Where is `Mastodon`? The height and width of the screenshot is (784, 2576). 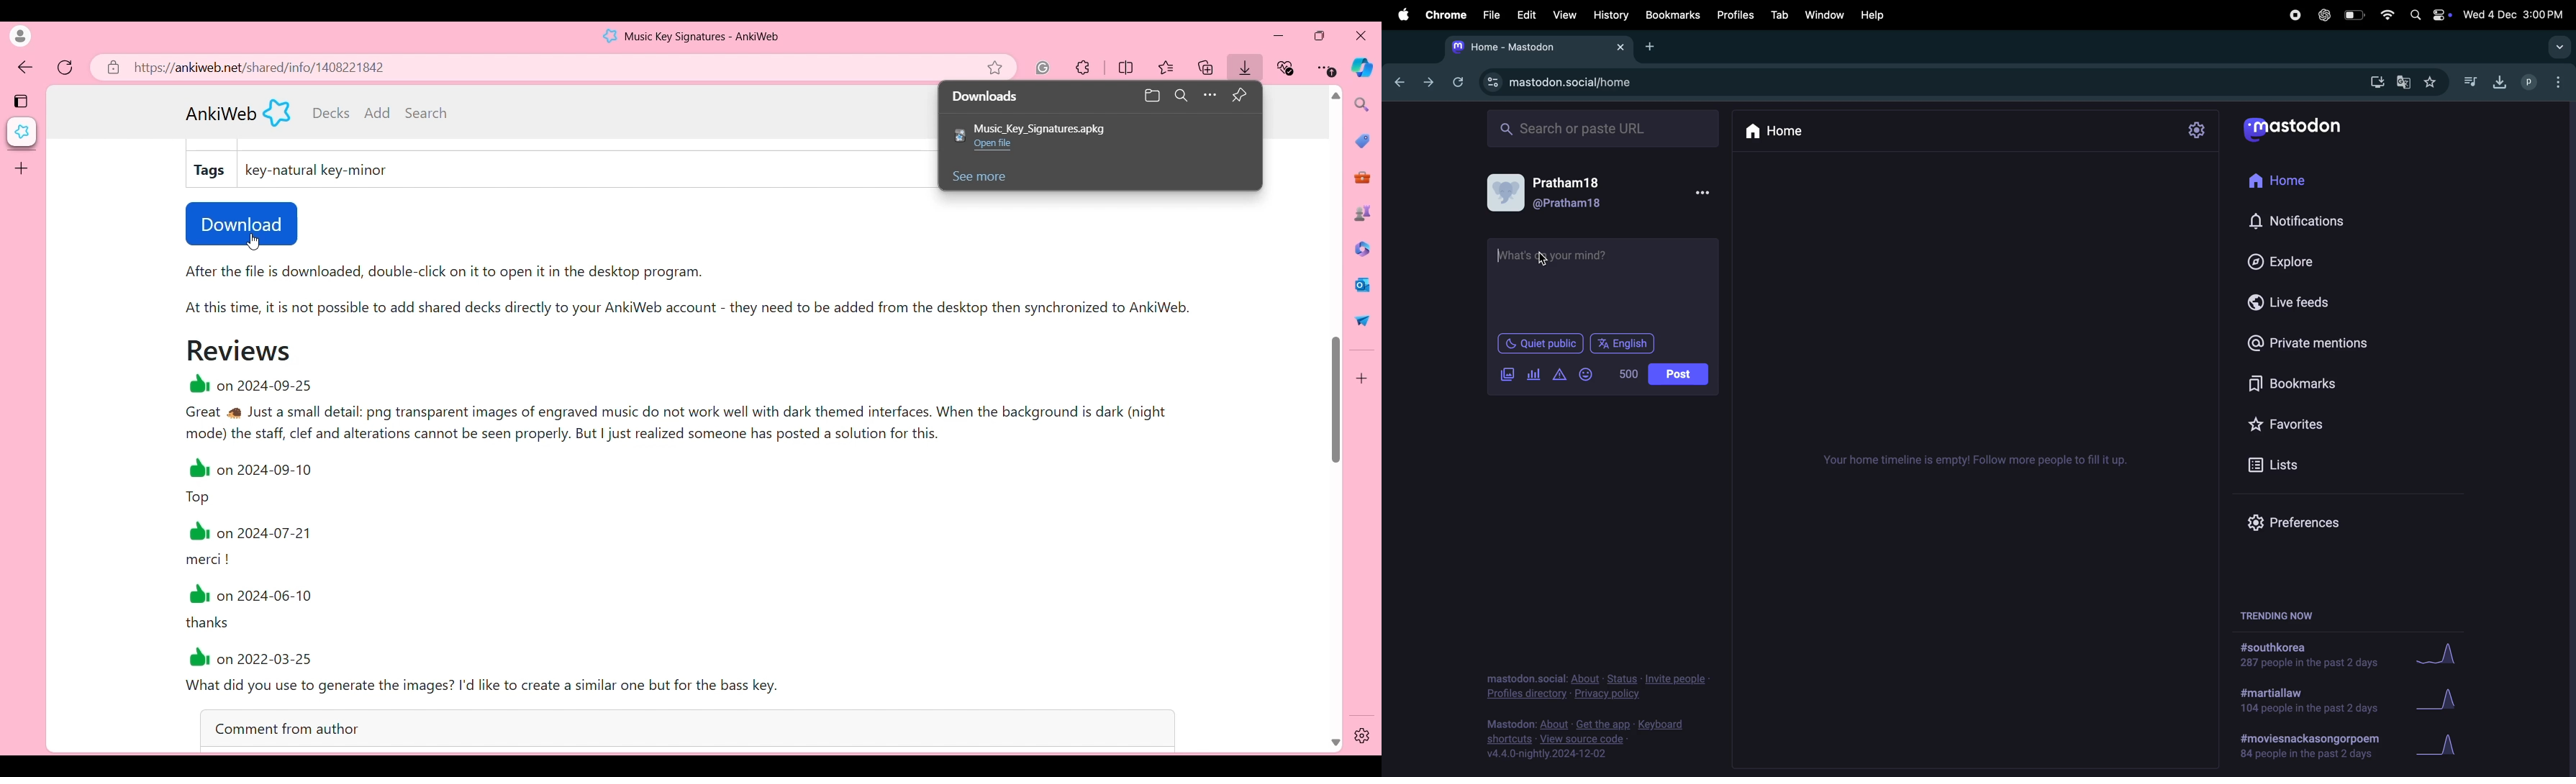 Mastodon is located at coordinates (2303, 128).